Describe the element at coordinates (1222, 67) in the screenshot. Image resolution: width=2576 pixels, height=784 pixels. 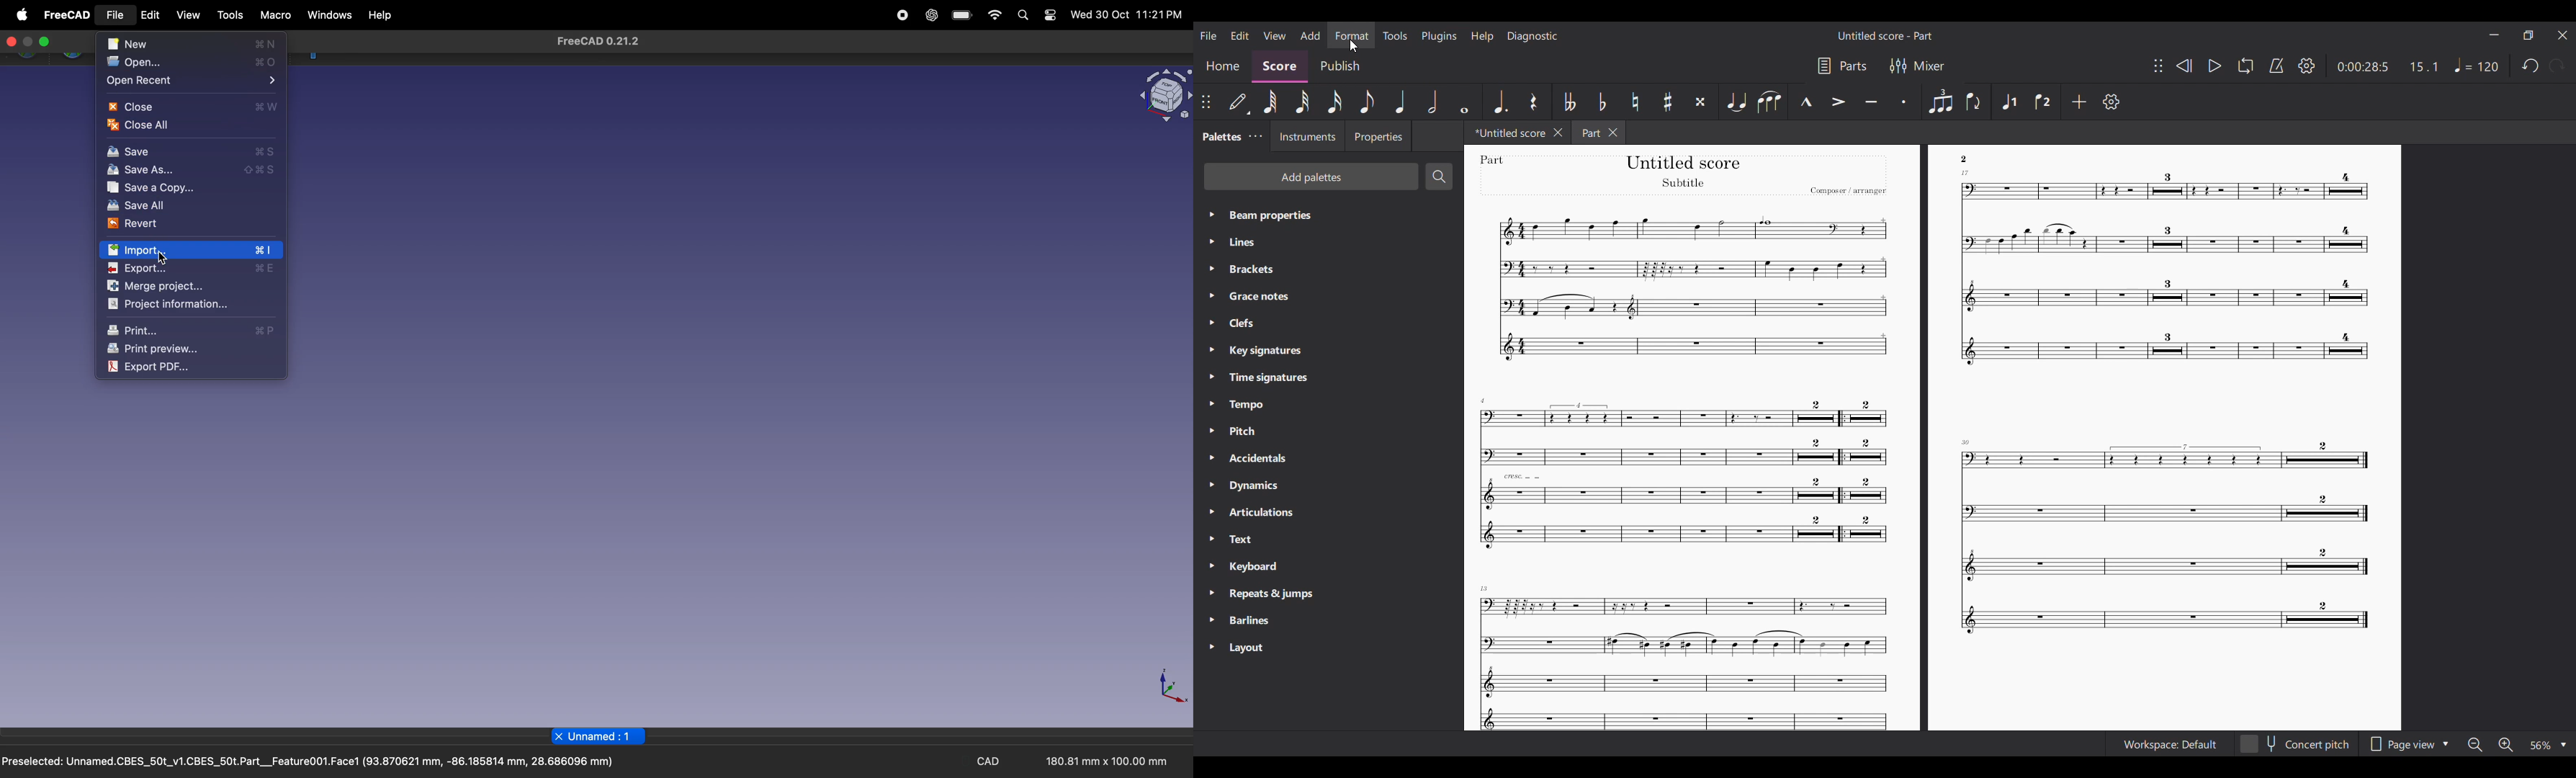
I see `Home section` at that location.